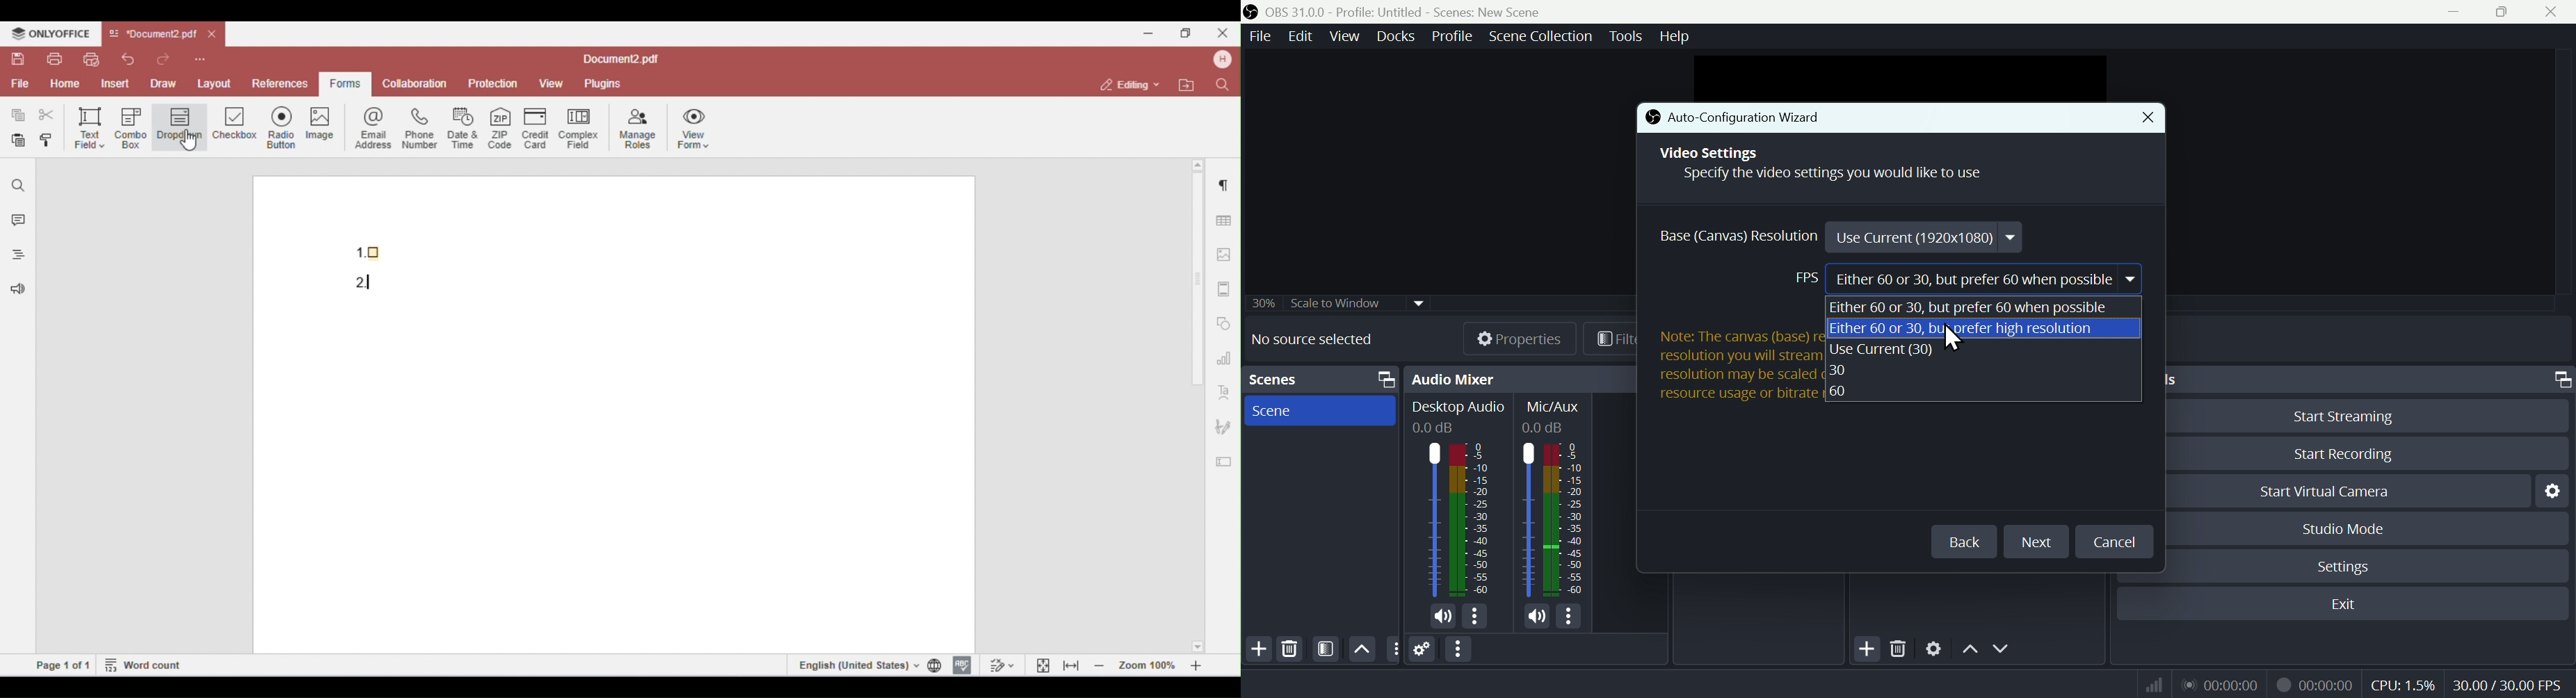  Describe the element at coordinates (1892, 350) in the screenshot. I see `Use Current(30)` at that location.